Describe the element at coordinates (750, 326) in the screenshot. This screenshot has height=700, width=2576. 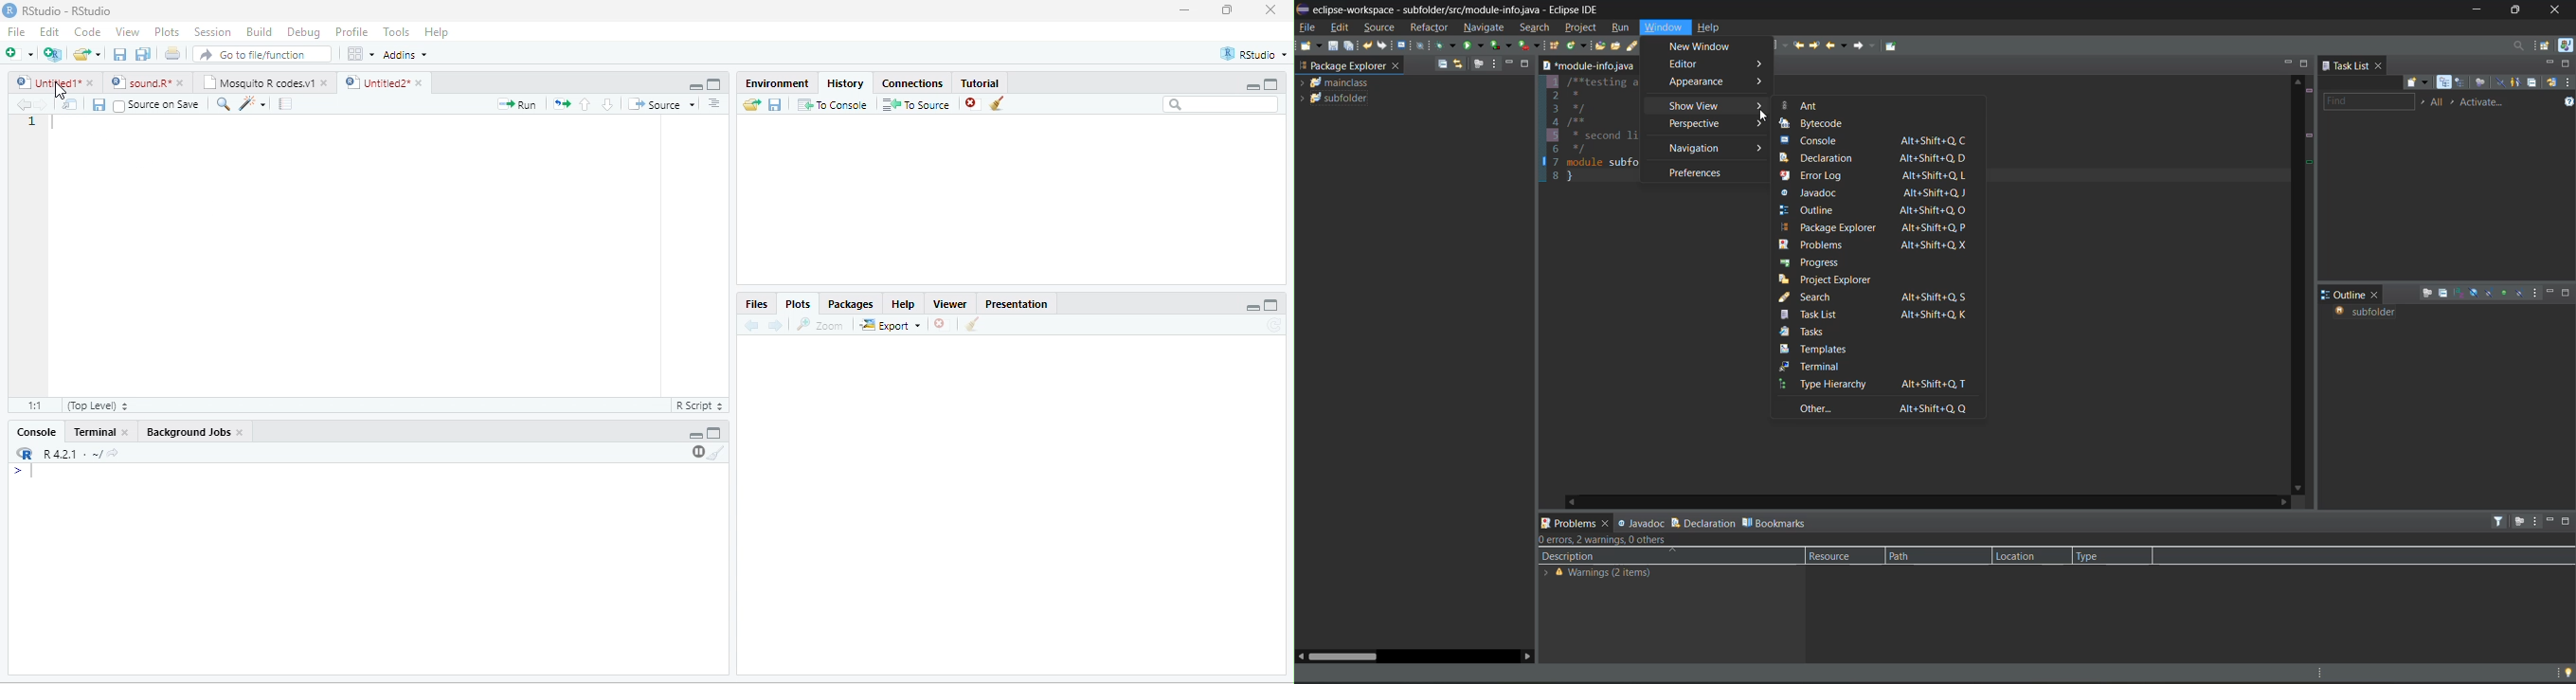
I see `back` at that location.